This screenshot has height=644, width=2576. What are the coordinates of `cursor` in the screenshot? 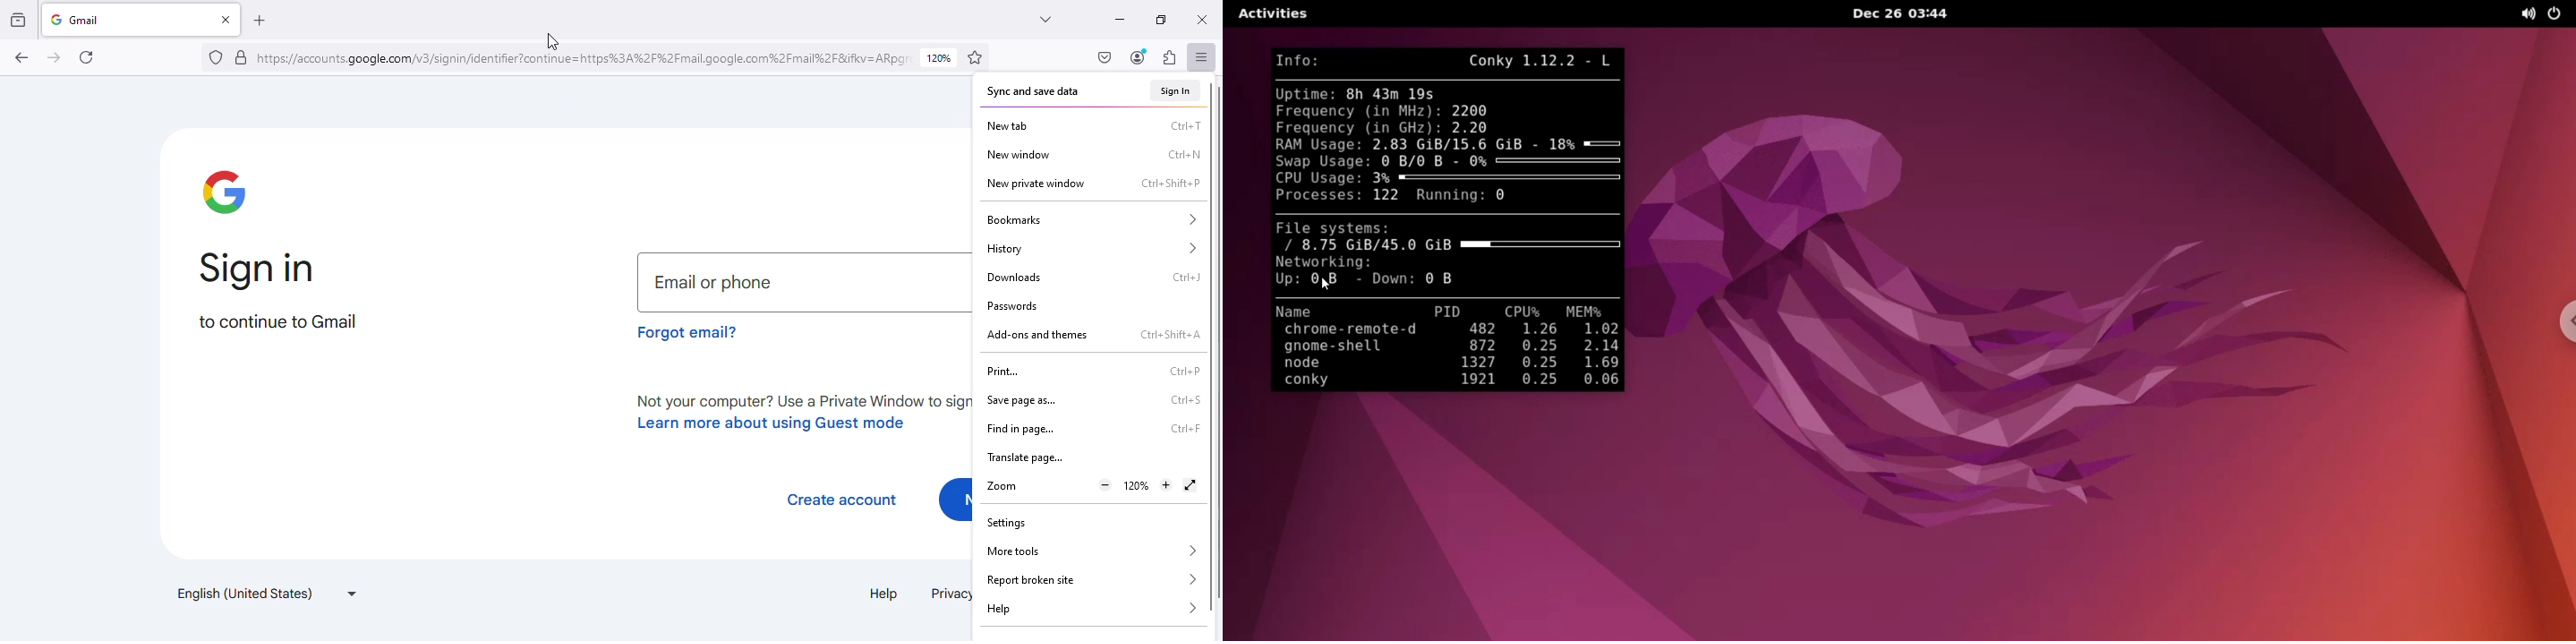 It's located at (553, 42).